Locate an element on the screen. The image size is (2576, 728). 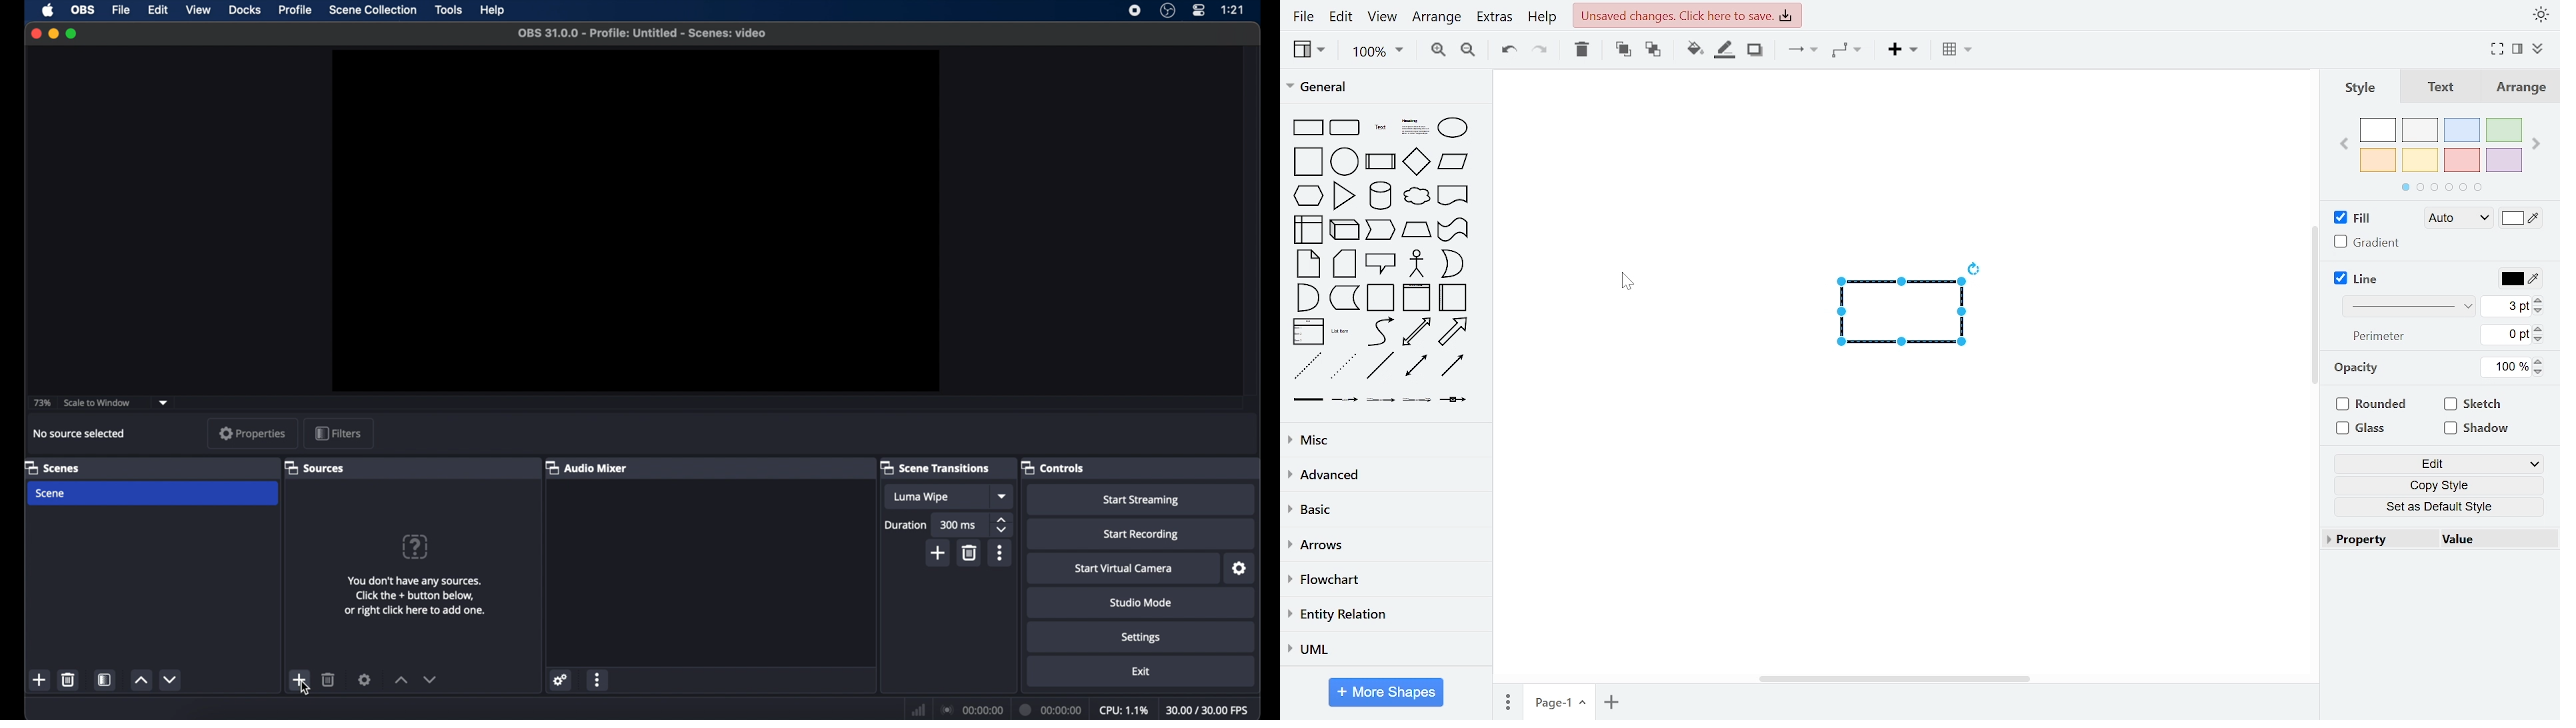
delete is located at coordinates (67, 679).